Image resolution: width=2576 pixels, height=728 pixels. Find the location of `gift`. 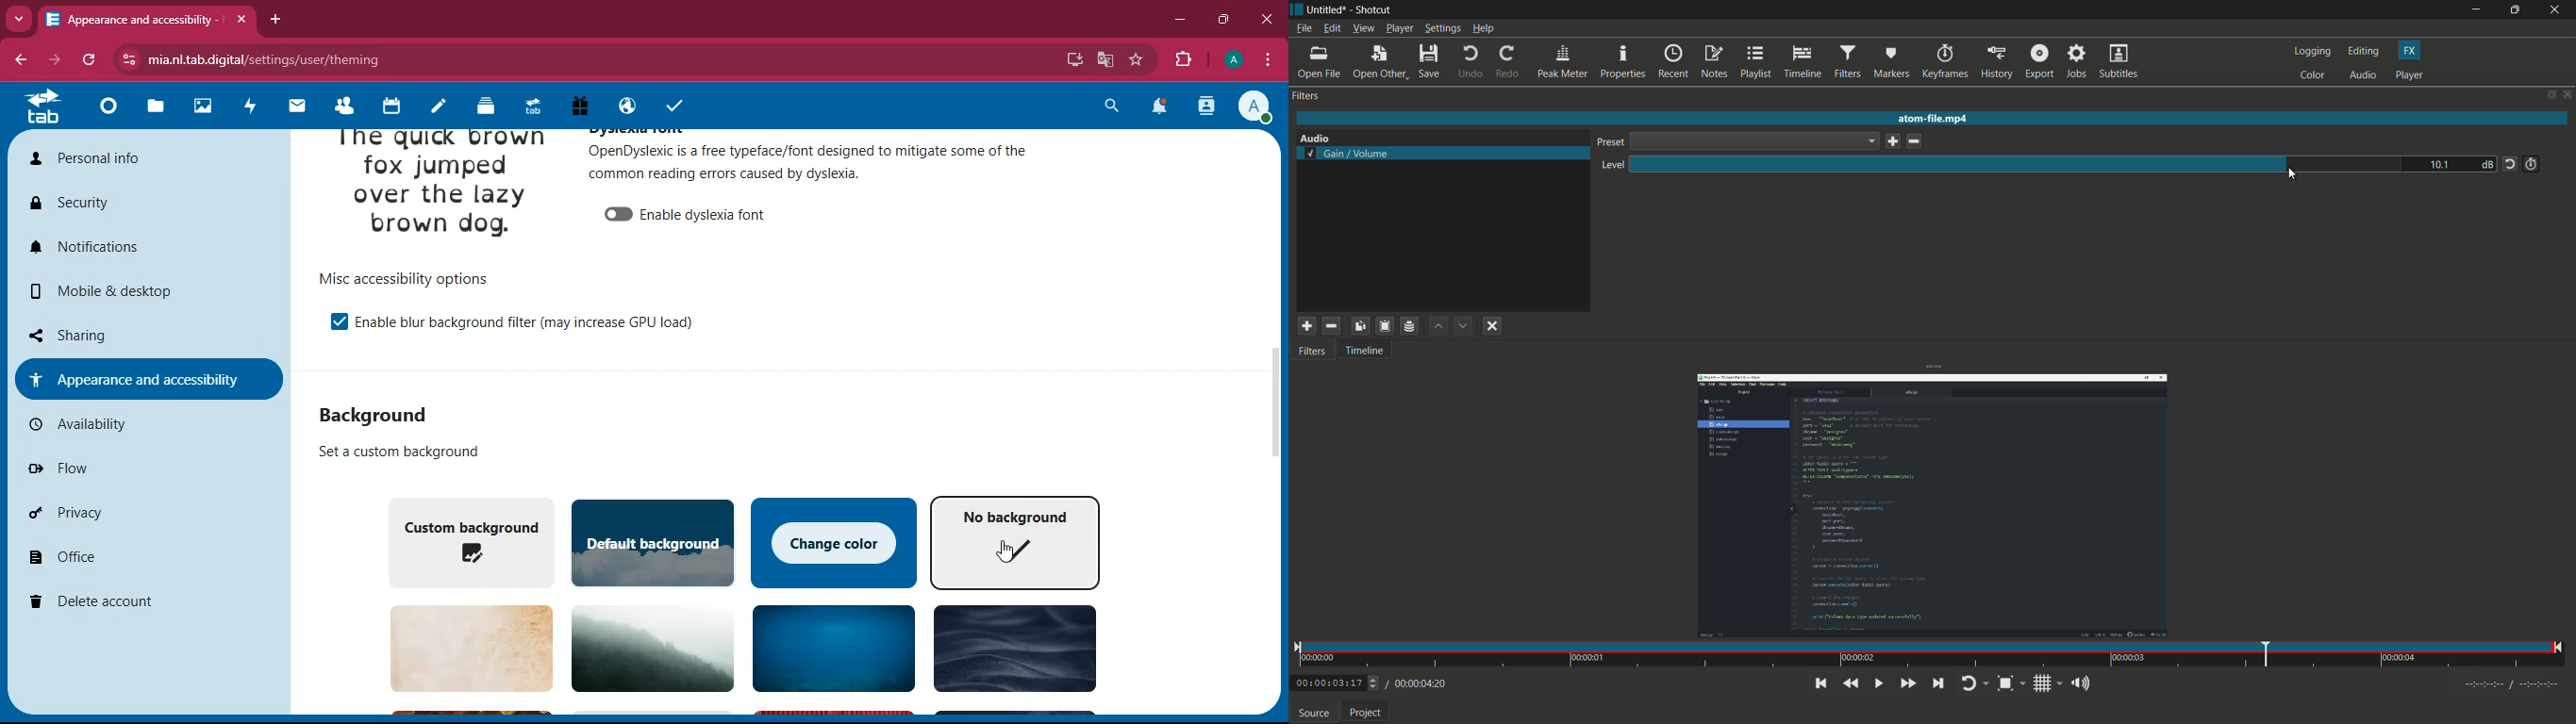

gift is located at coordinates (578, 106).